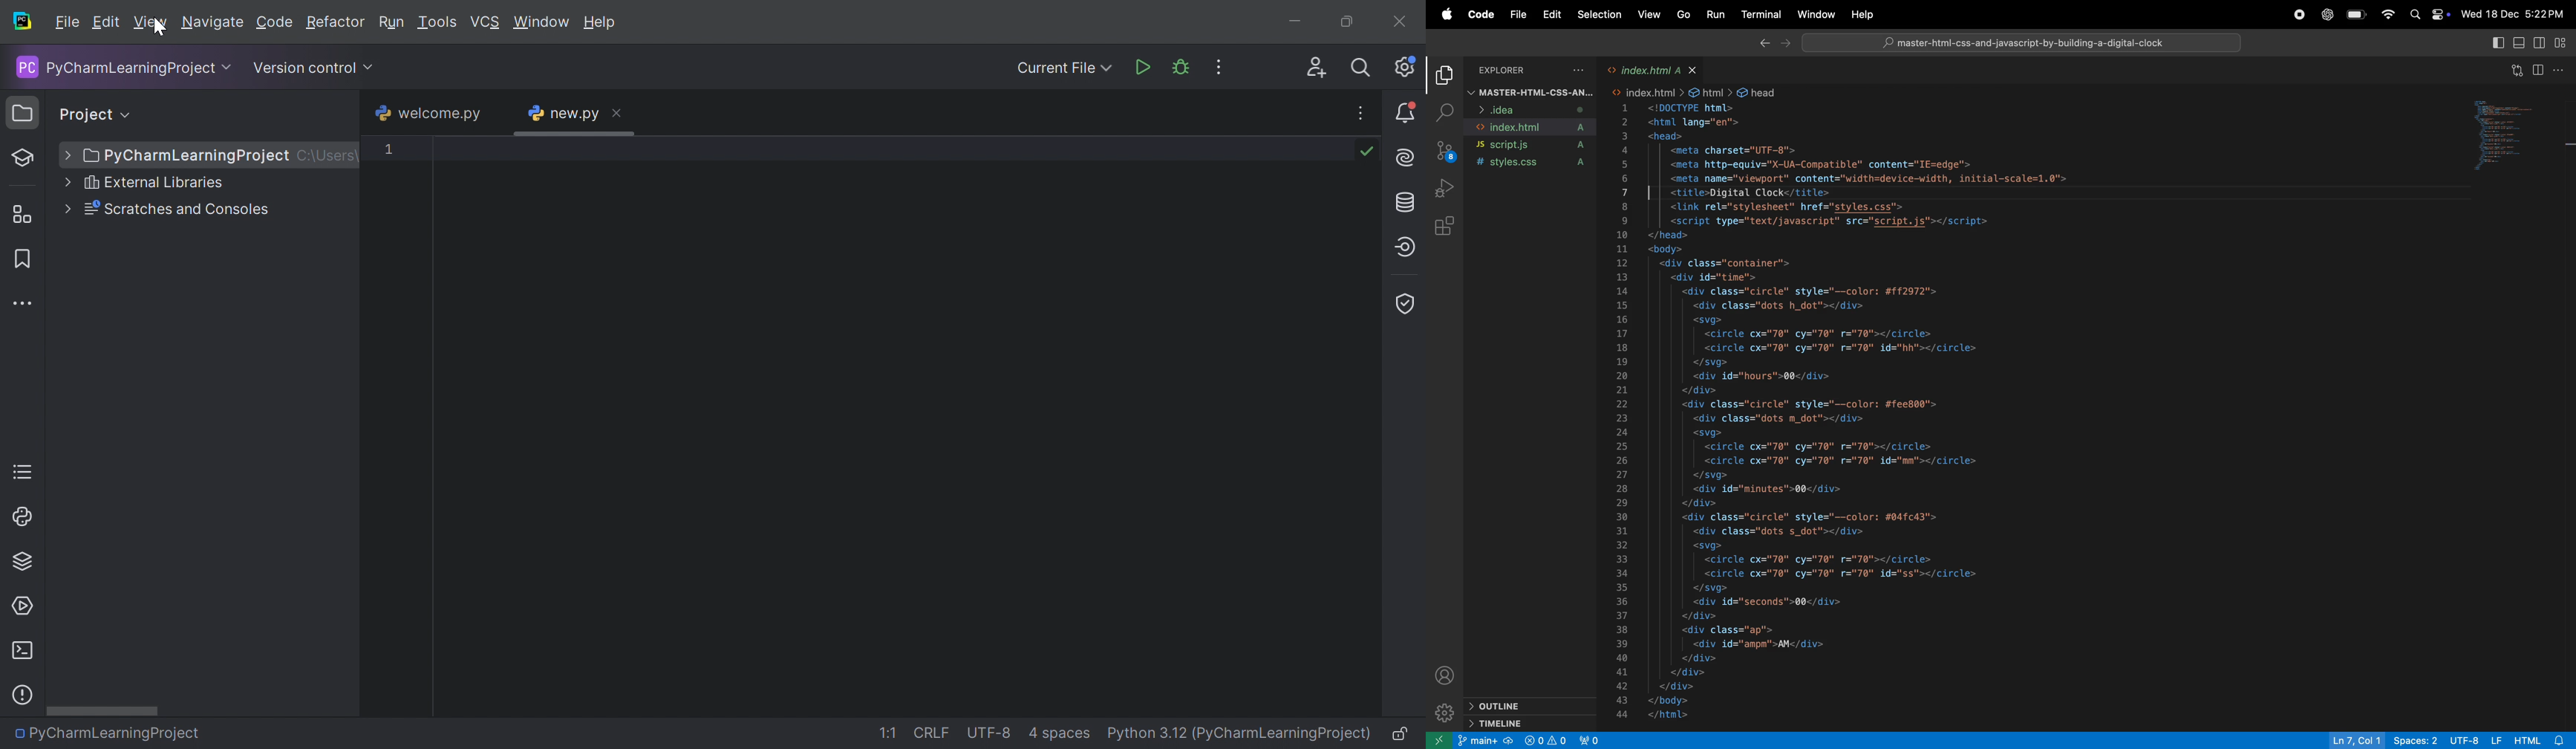 The image size is (2576, 756). I want to click on script .js, so click(1534, 145).